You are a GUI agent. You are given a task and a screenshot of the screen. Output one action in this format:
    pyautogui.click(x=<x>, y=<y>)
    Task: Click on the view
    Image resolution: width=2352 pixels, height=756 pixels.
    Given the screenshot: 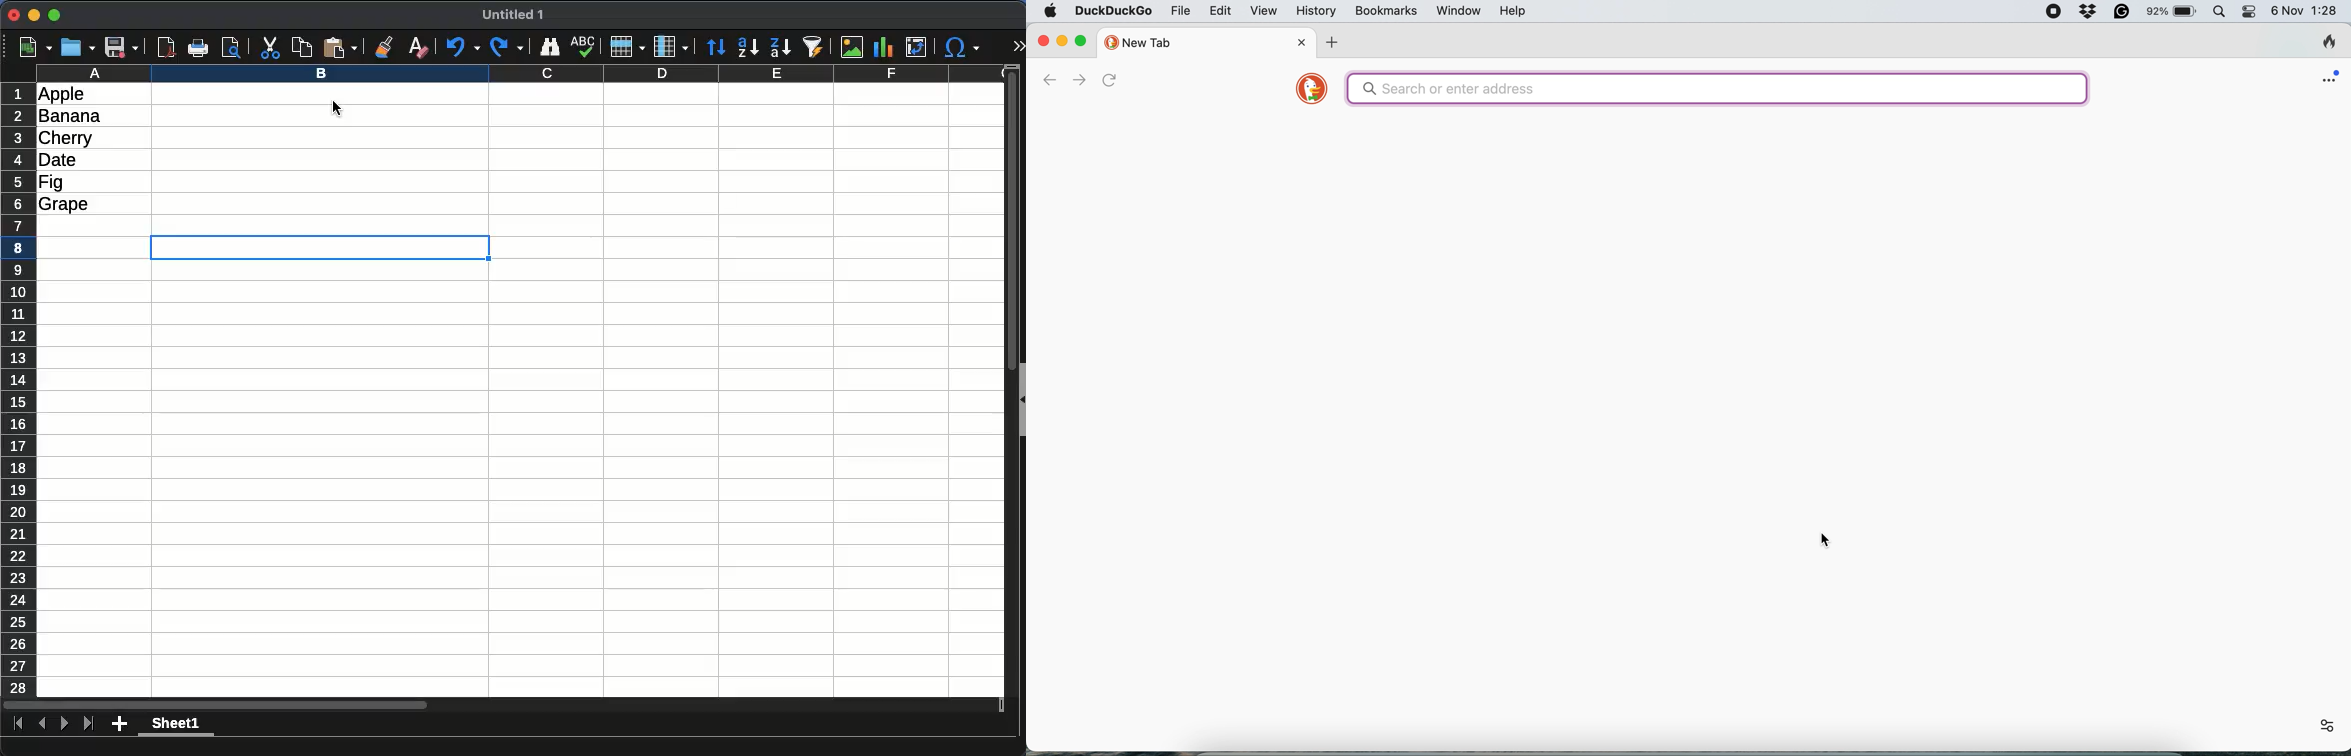 What is the action you would take?
    pyautogui.click(x=1265, y=12)
    